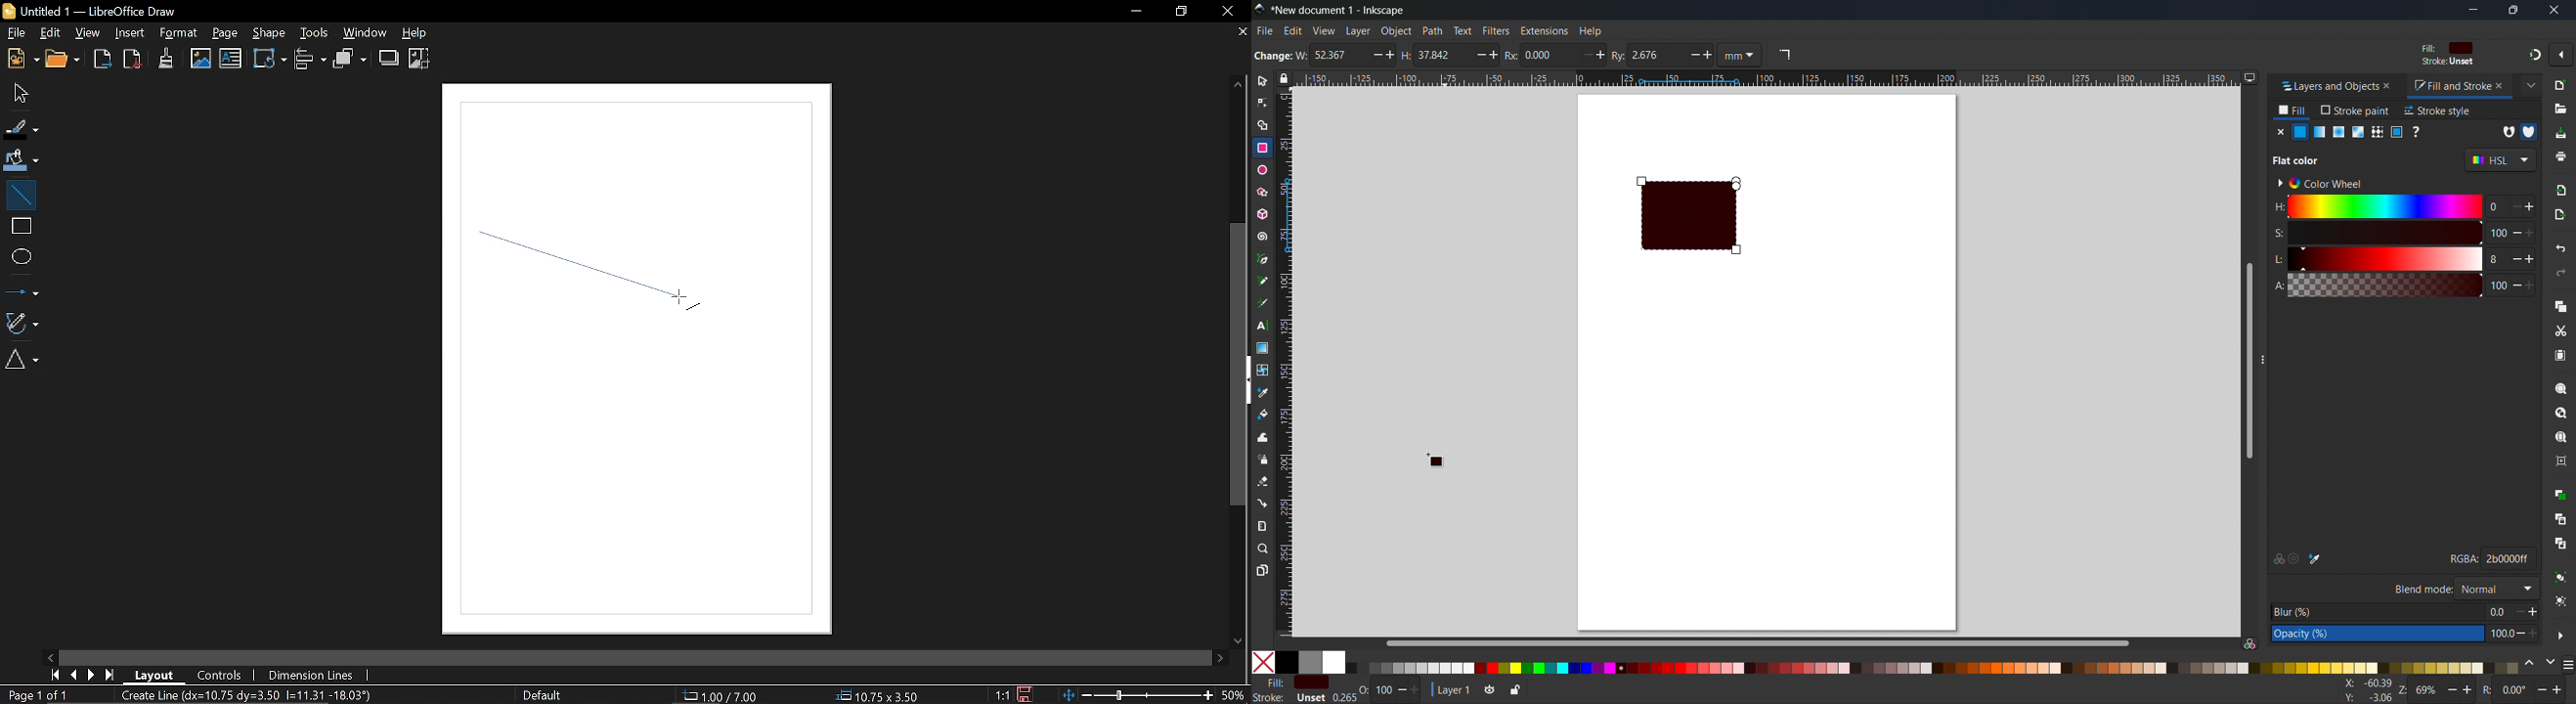 This screenshot has height=728, width=2576. What do you see at coordinates (167, 58) in the screenshot?
I see `Clone` at bounding box center [167, 58].